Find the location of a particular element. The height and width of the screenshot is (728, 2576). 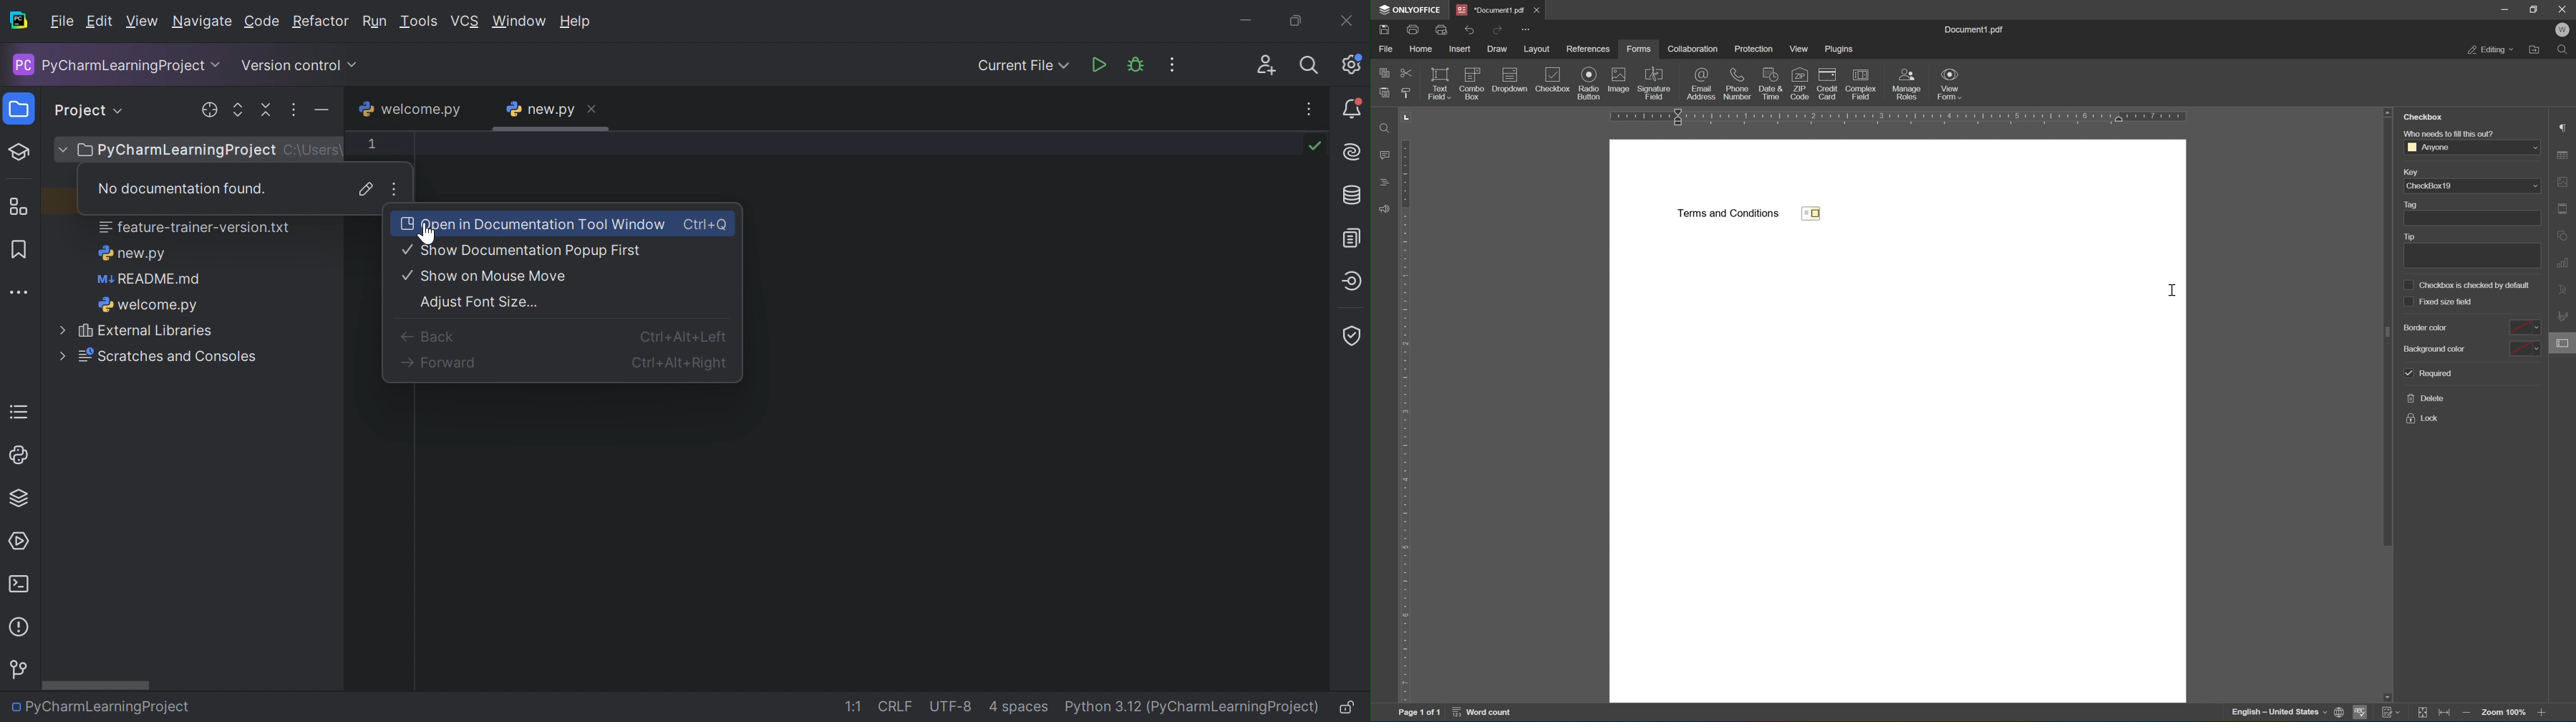

Recent Files, Tab Actions, and More is located at coordinates (1309, 106).